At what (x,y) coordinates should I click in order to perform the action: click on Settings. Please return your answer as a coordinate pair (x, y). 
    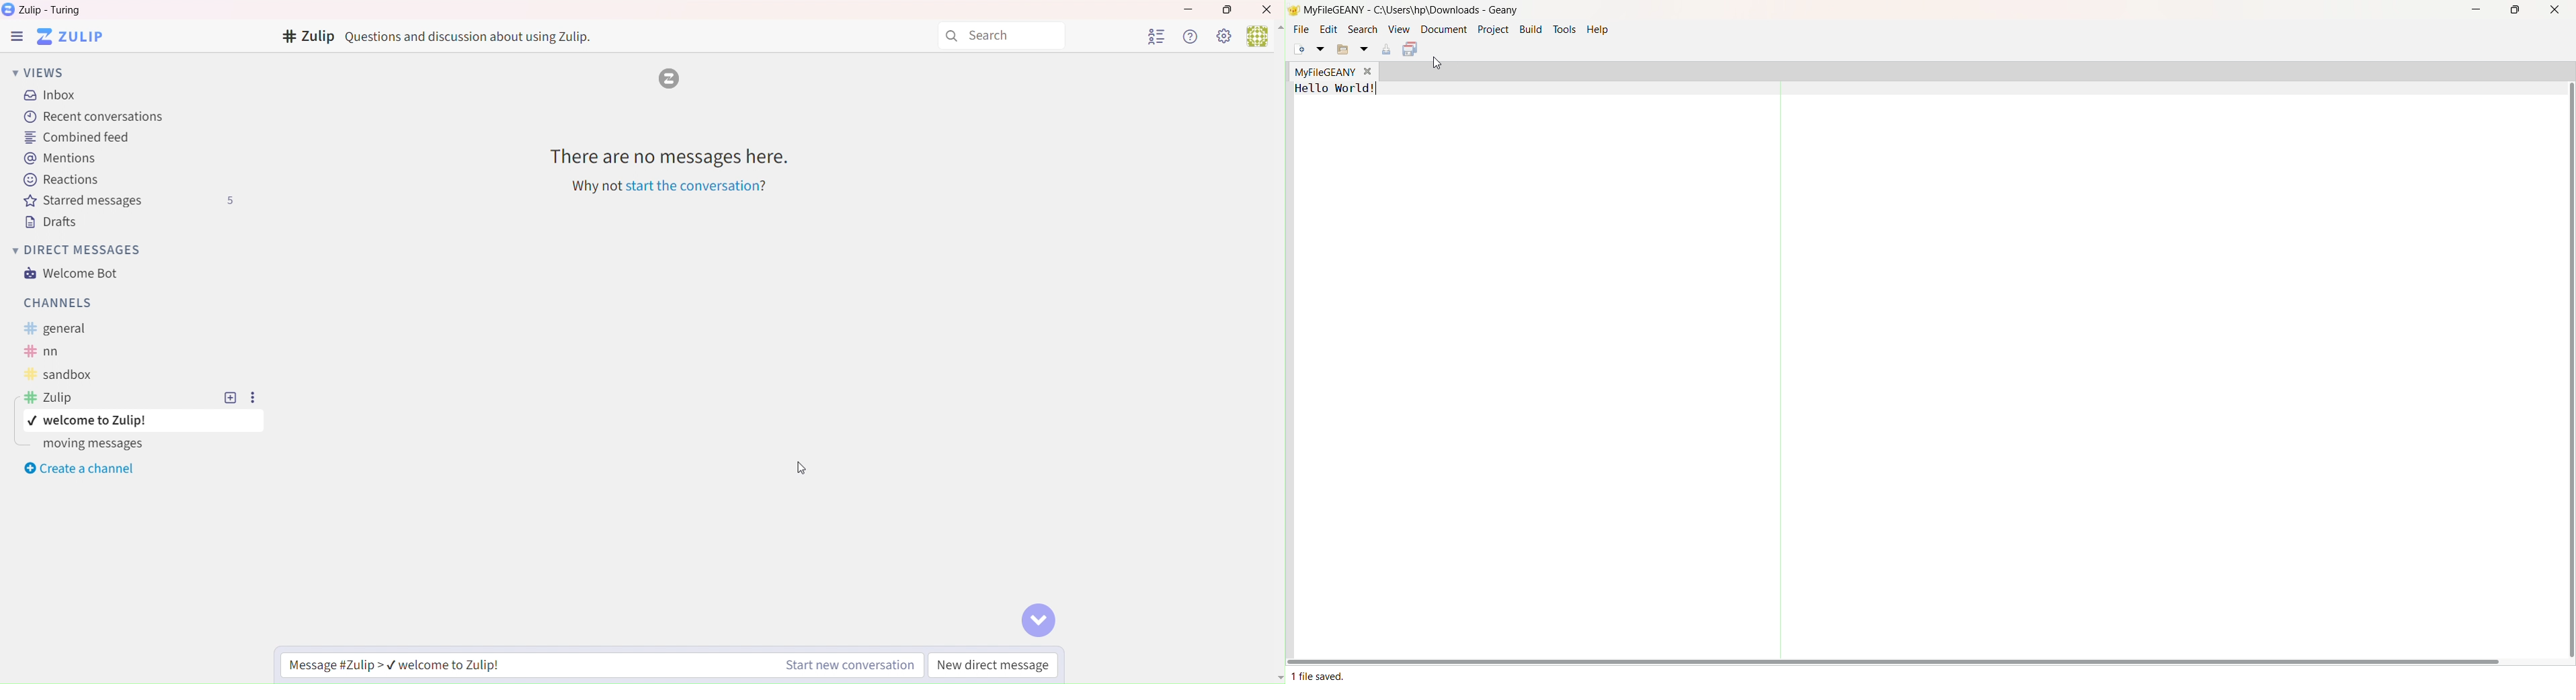
    Looking at the image, I should click on (251, 398).